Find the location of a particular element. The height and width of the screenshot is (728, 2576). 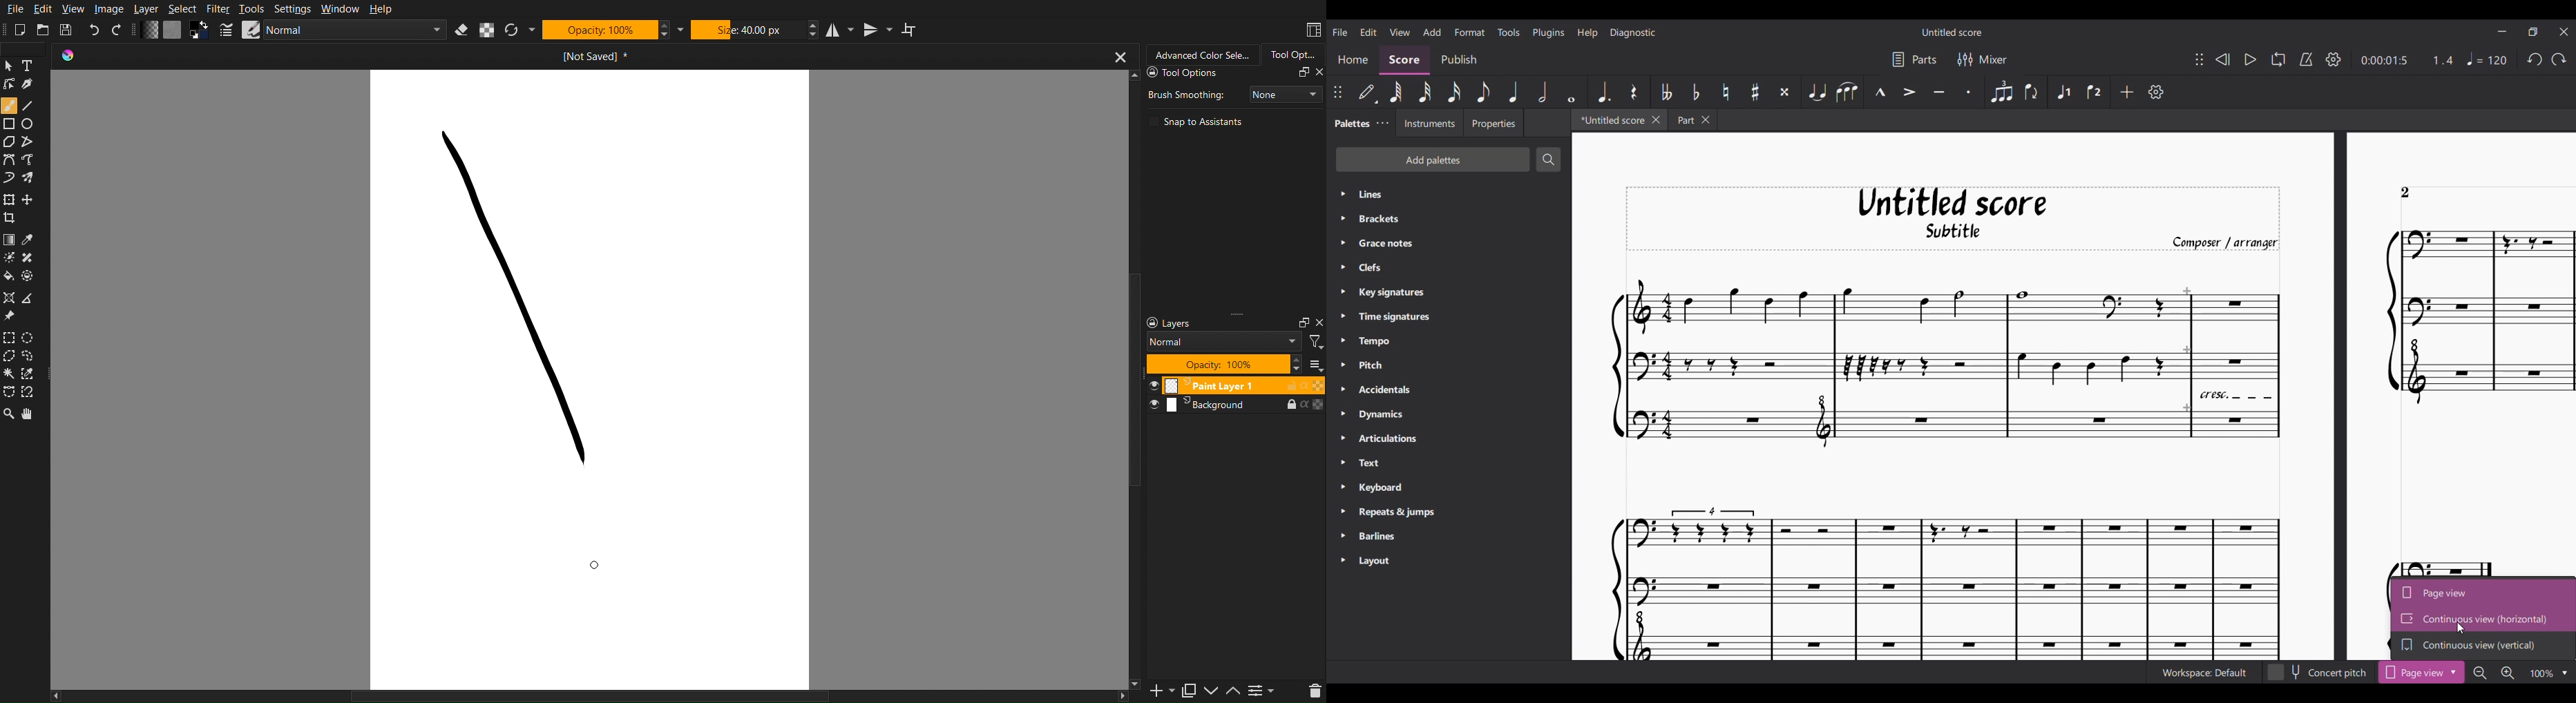

Brush is located at coordinates (32, 179).